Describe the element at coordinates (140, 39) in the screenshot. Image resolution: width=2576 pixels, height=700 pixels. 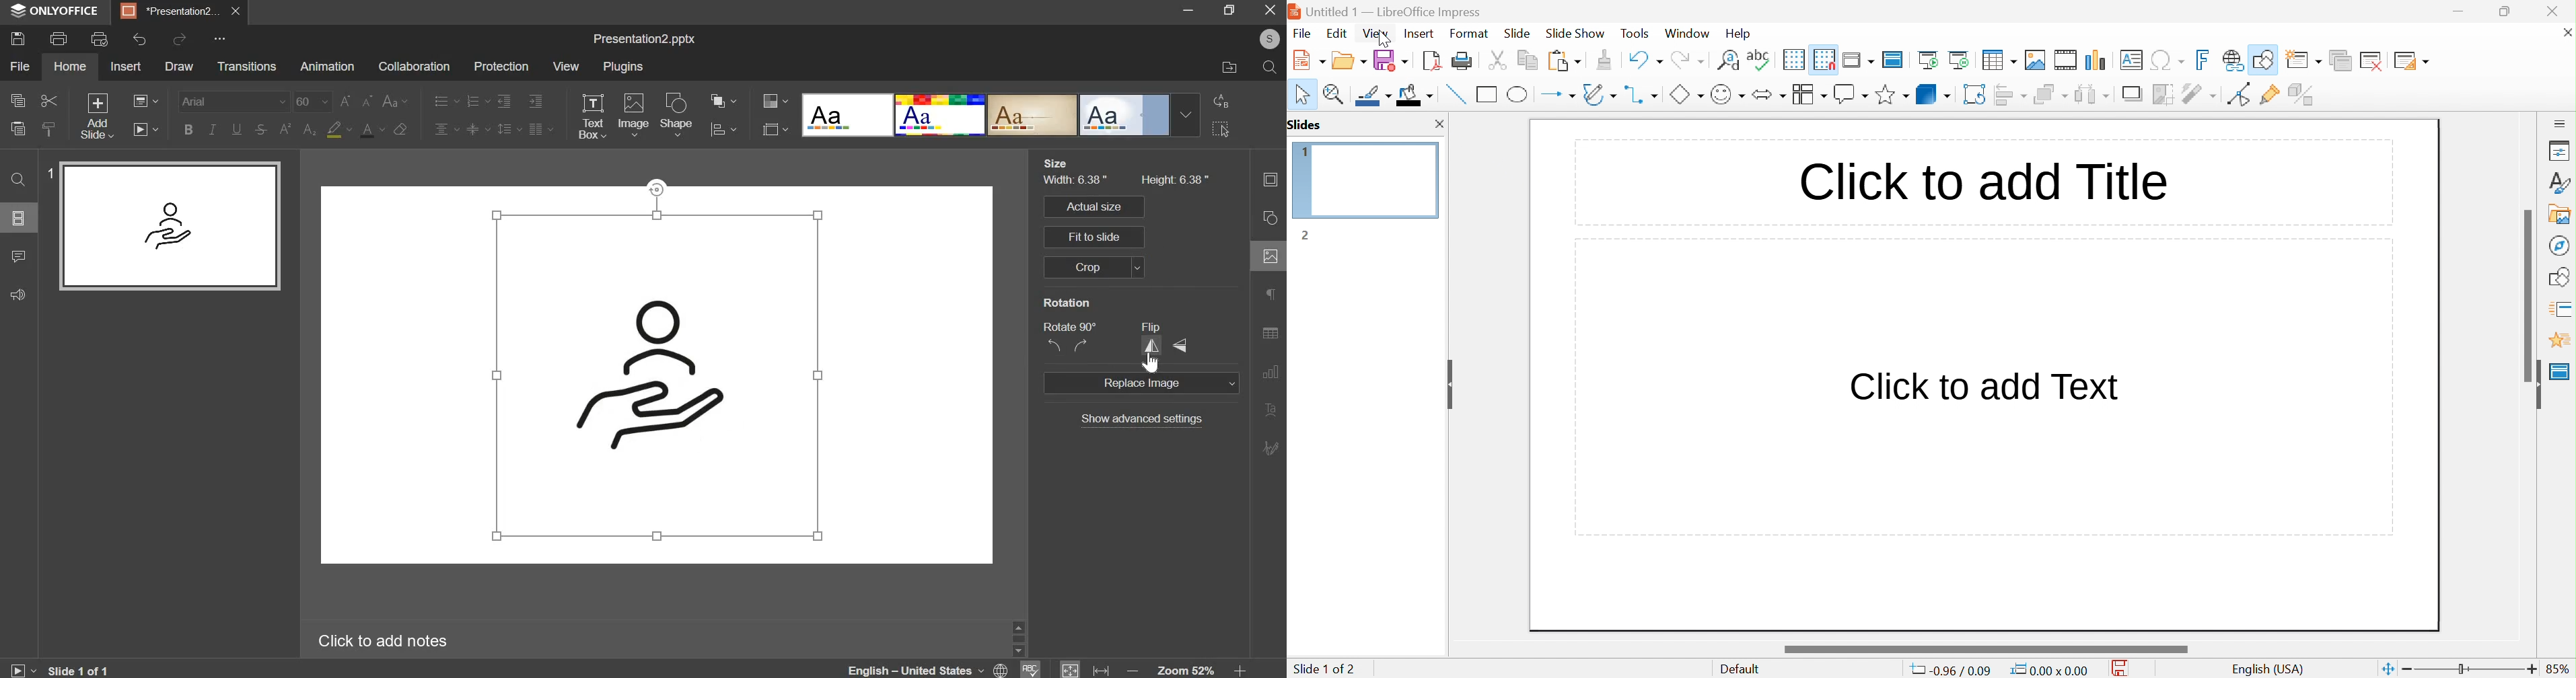
I see `undo` at that location.